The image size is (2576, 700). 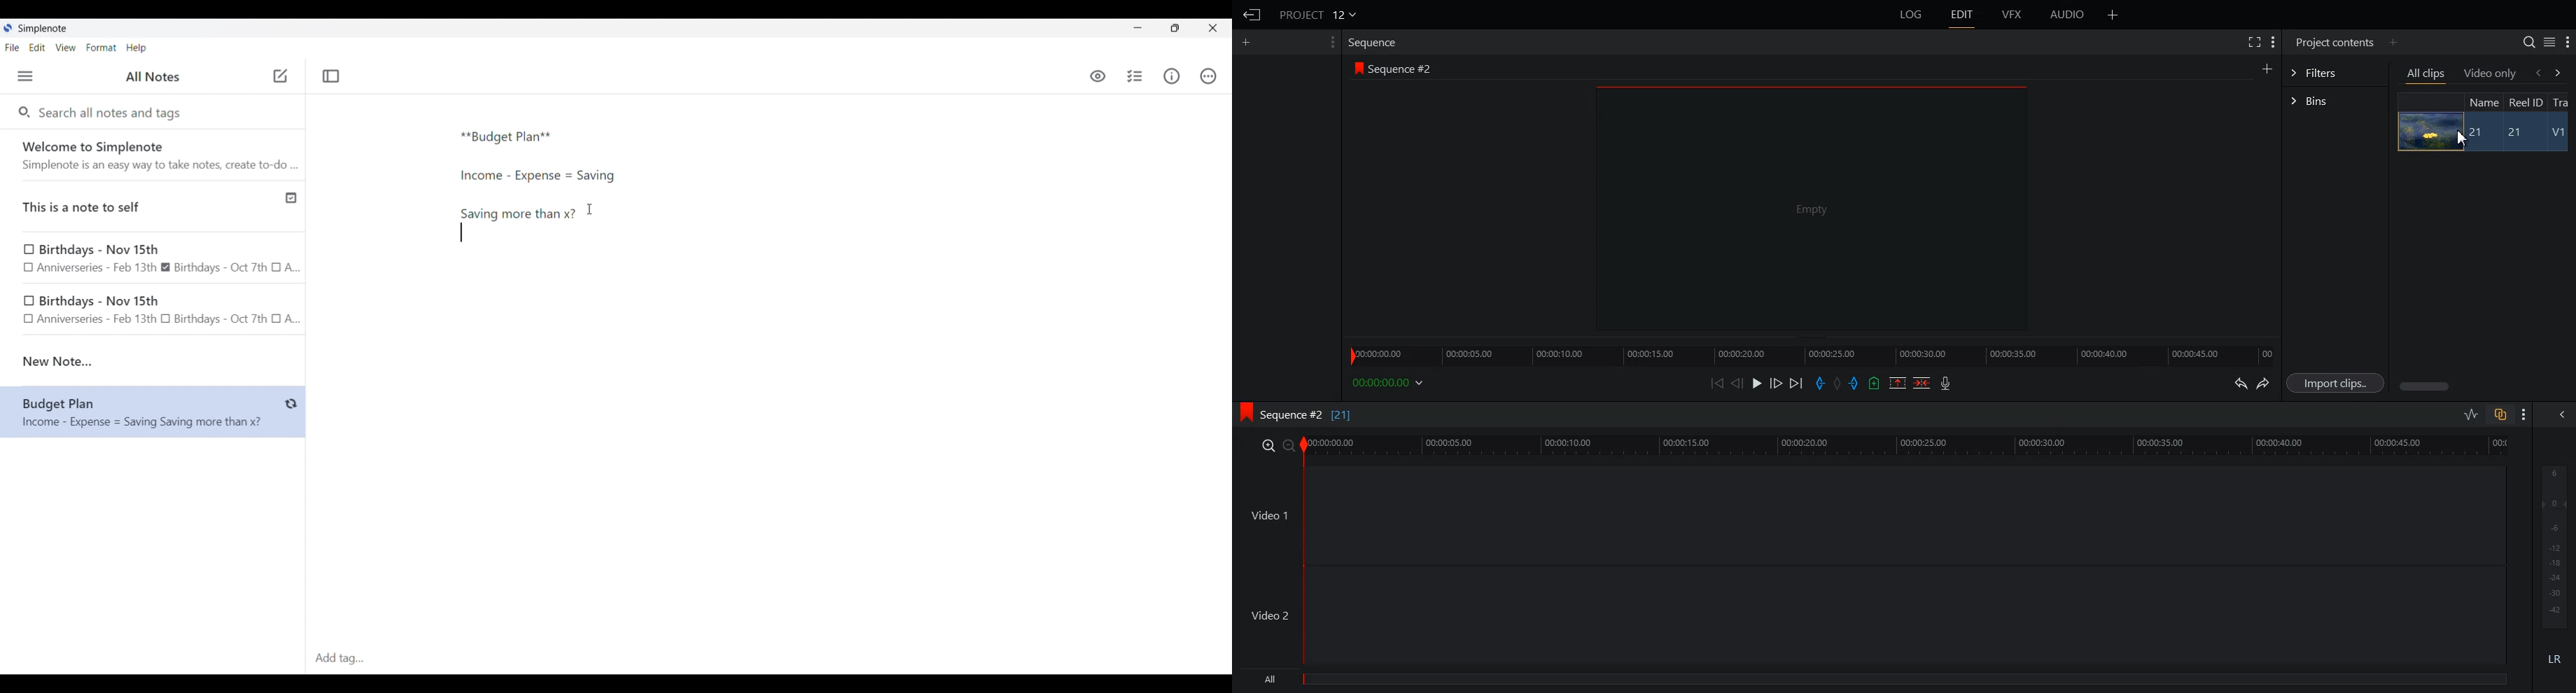 I want to click on Cursor, so click(x=2463, y=140).